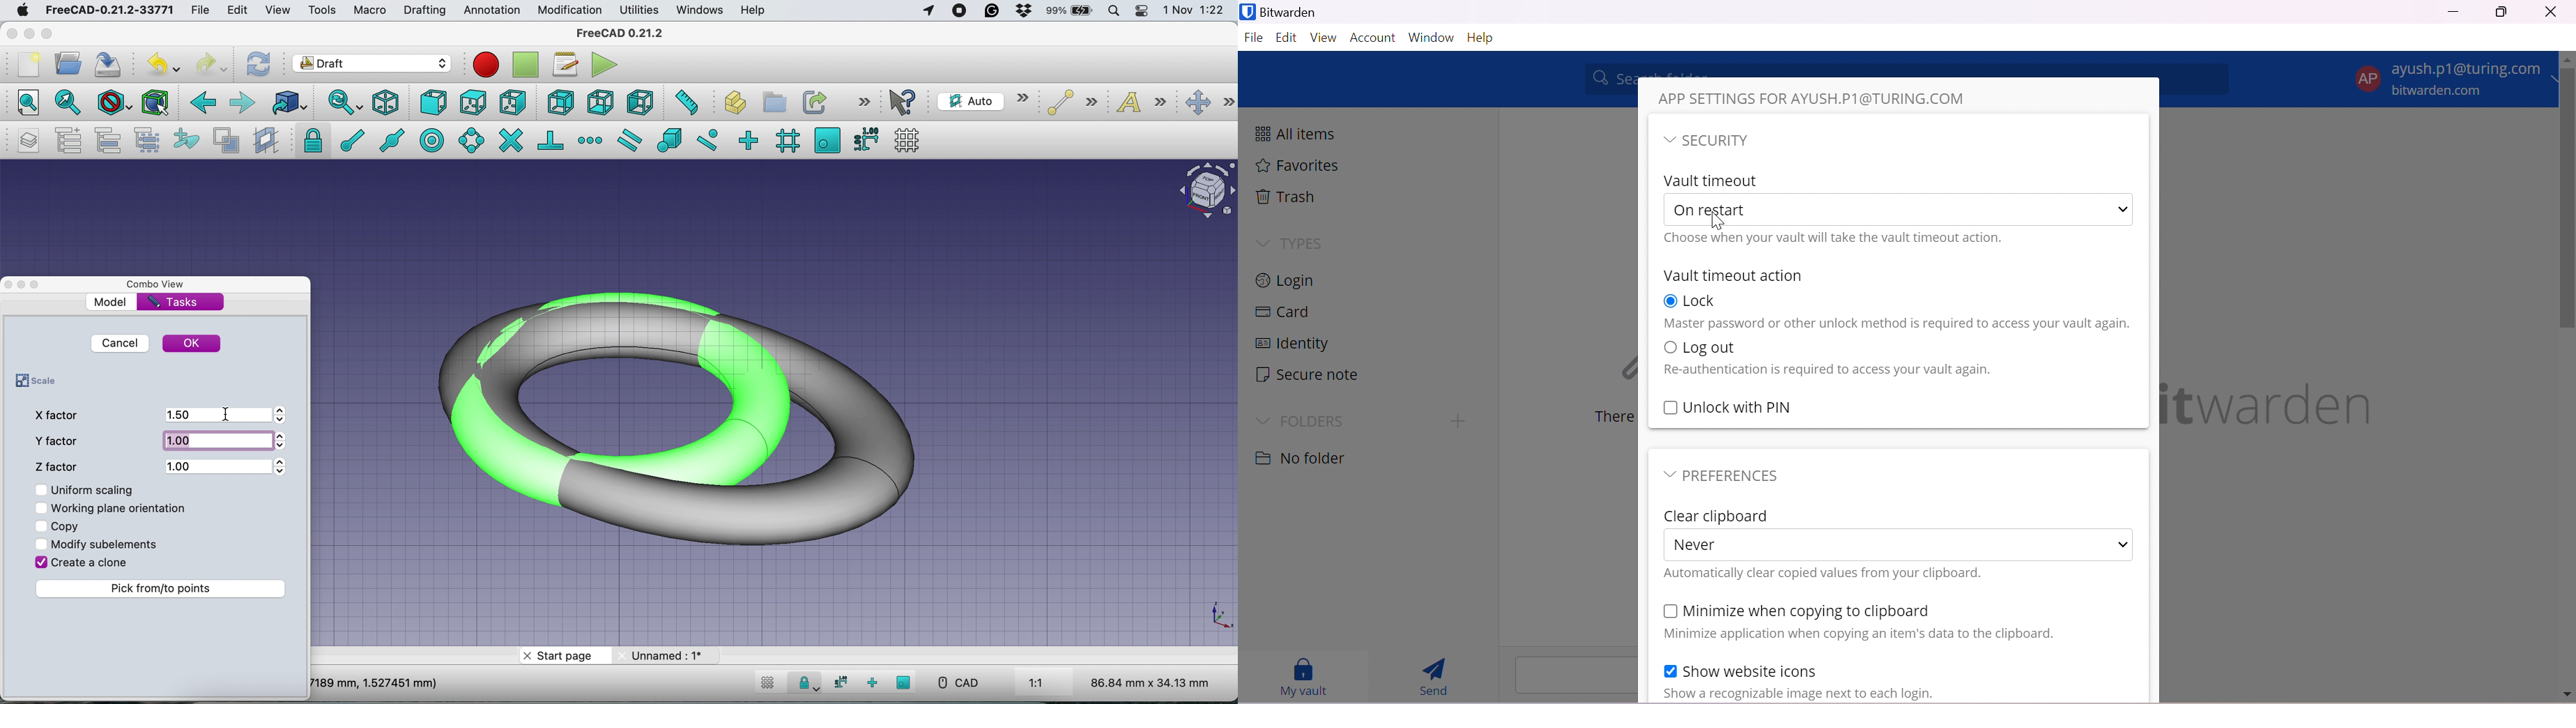 This screenshot has width=2576, height=728. What do you see at coordinates (23, 285) in the screenshot?
I see `Toggle Floating Window` at bounding box center [23, 285].